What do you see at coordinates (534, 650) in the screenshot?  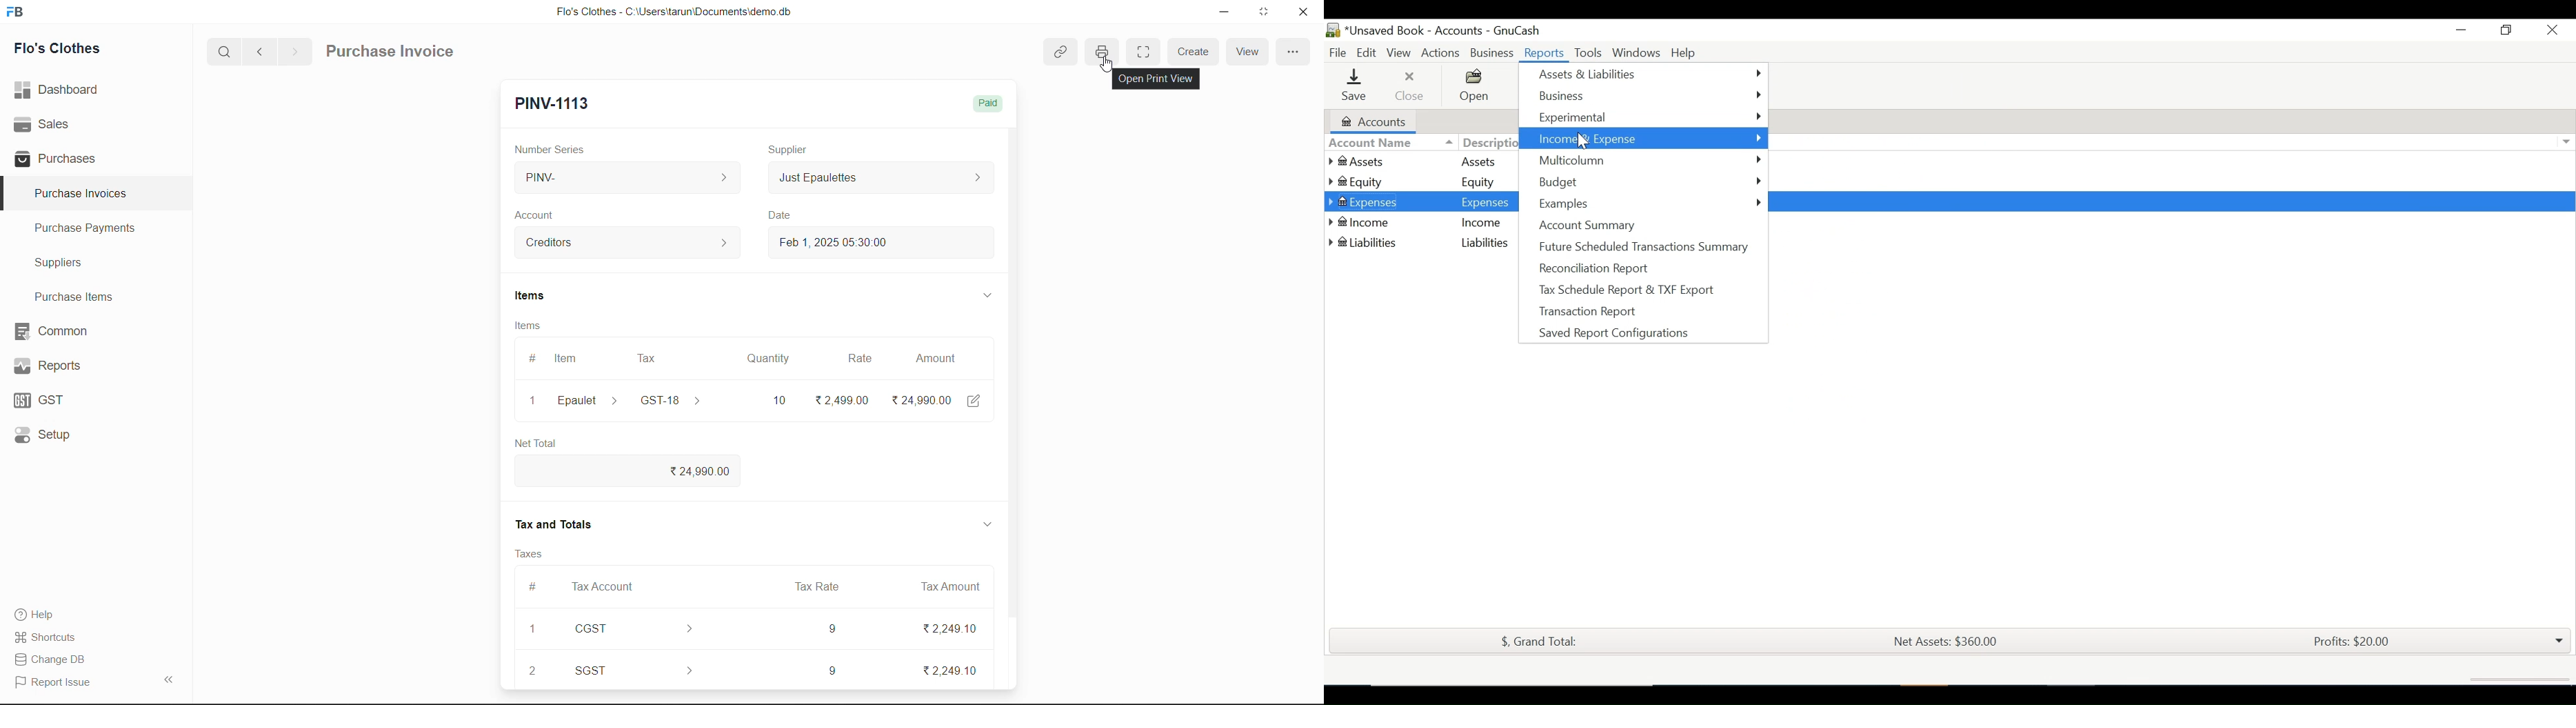 I see `serial no` at bounding box center [534, 650].